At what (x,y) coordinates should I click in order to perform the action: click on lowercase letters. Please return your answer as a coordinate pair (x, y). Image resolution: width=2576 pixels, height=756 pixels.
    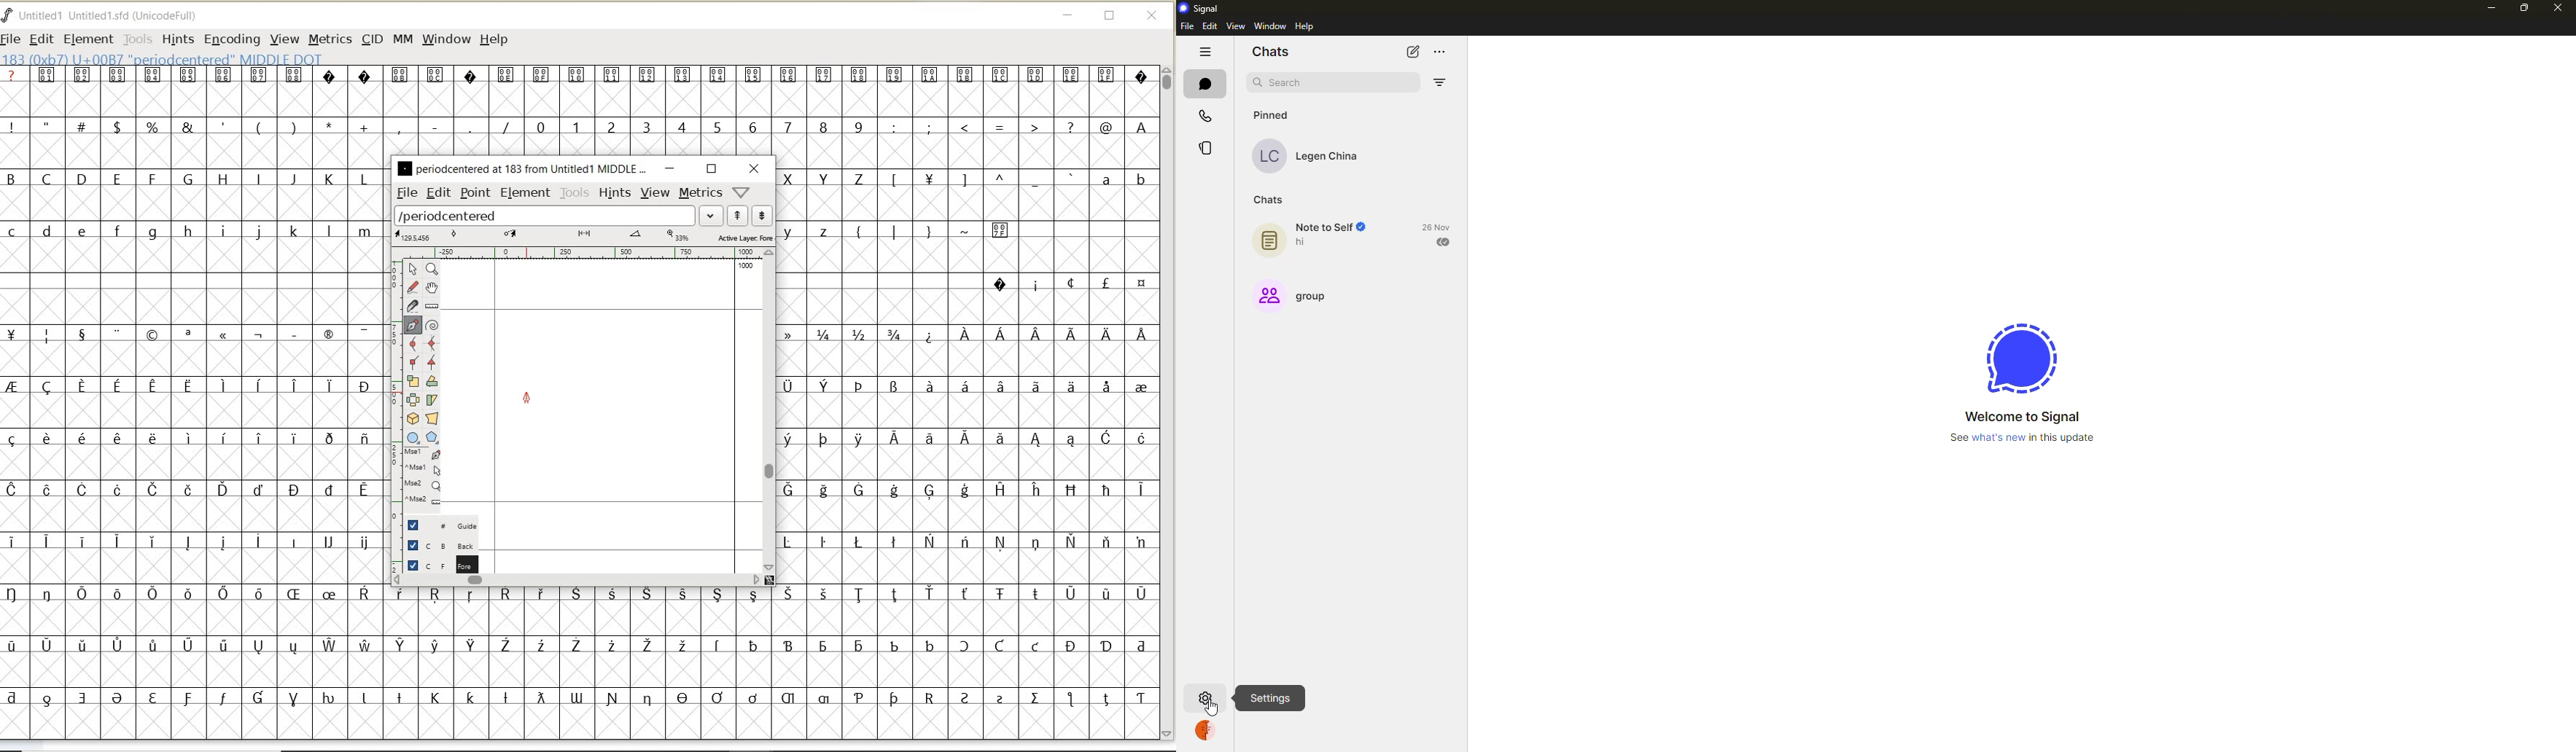
    Looking at the image, I should click on (192, 232).